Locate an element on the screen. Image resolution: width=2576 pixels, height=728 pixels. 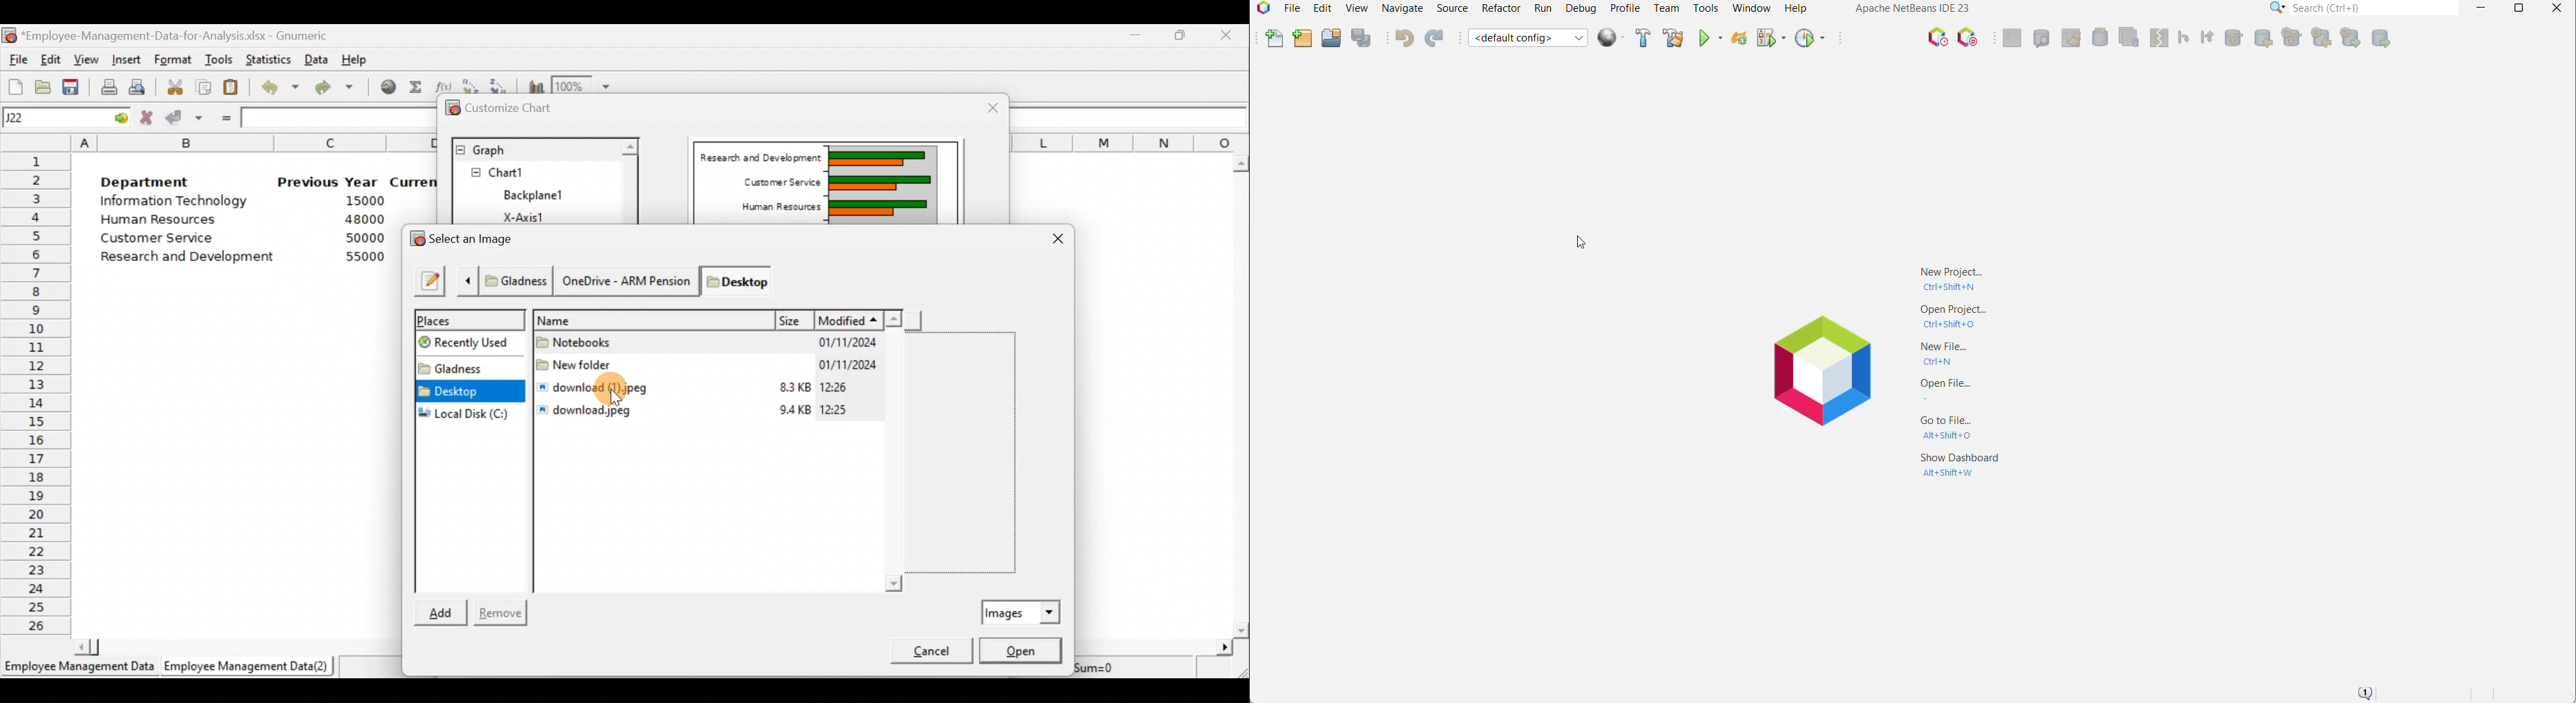
Fetch is located at coordinates (2320, 38).